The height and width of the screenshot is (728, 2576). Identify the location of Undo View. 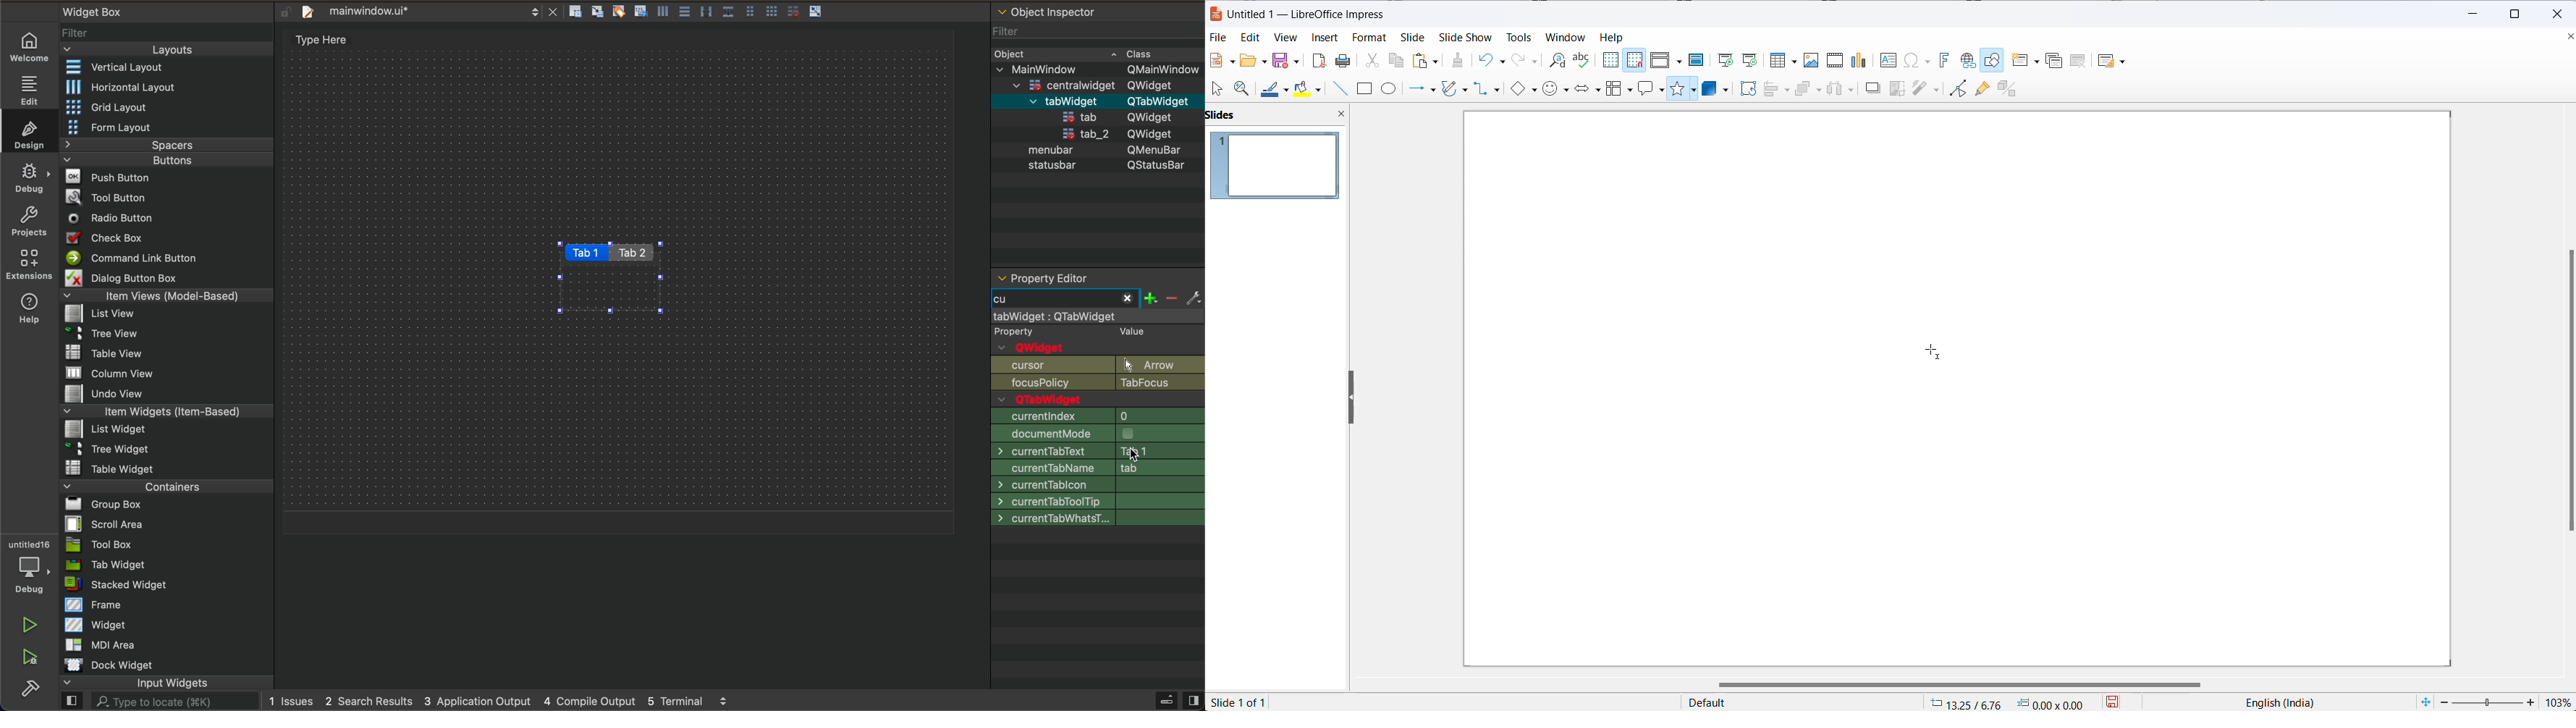
(99, 394).